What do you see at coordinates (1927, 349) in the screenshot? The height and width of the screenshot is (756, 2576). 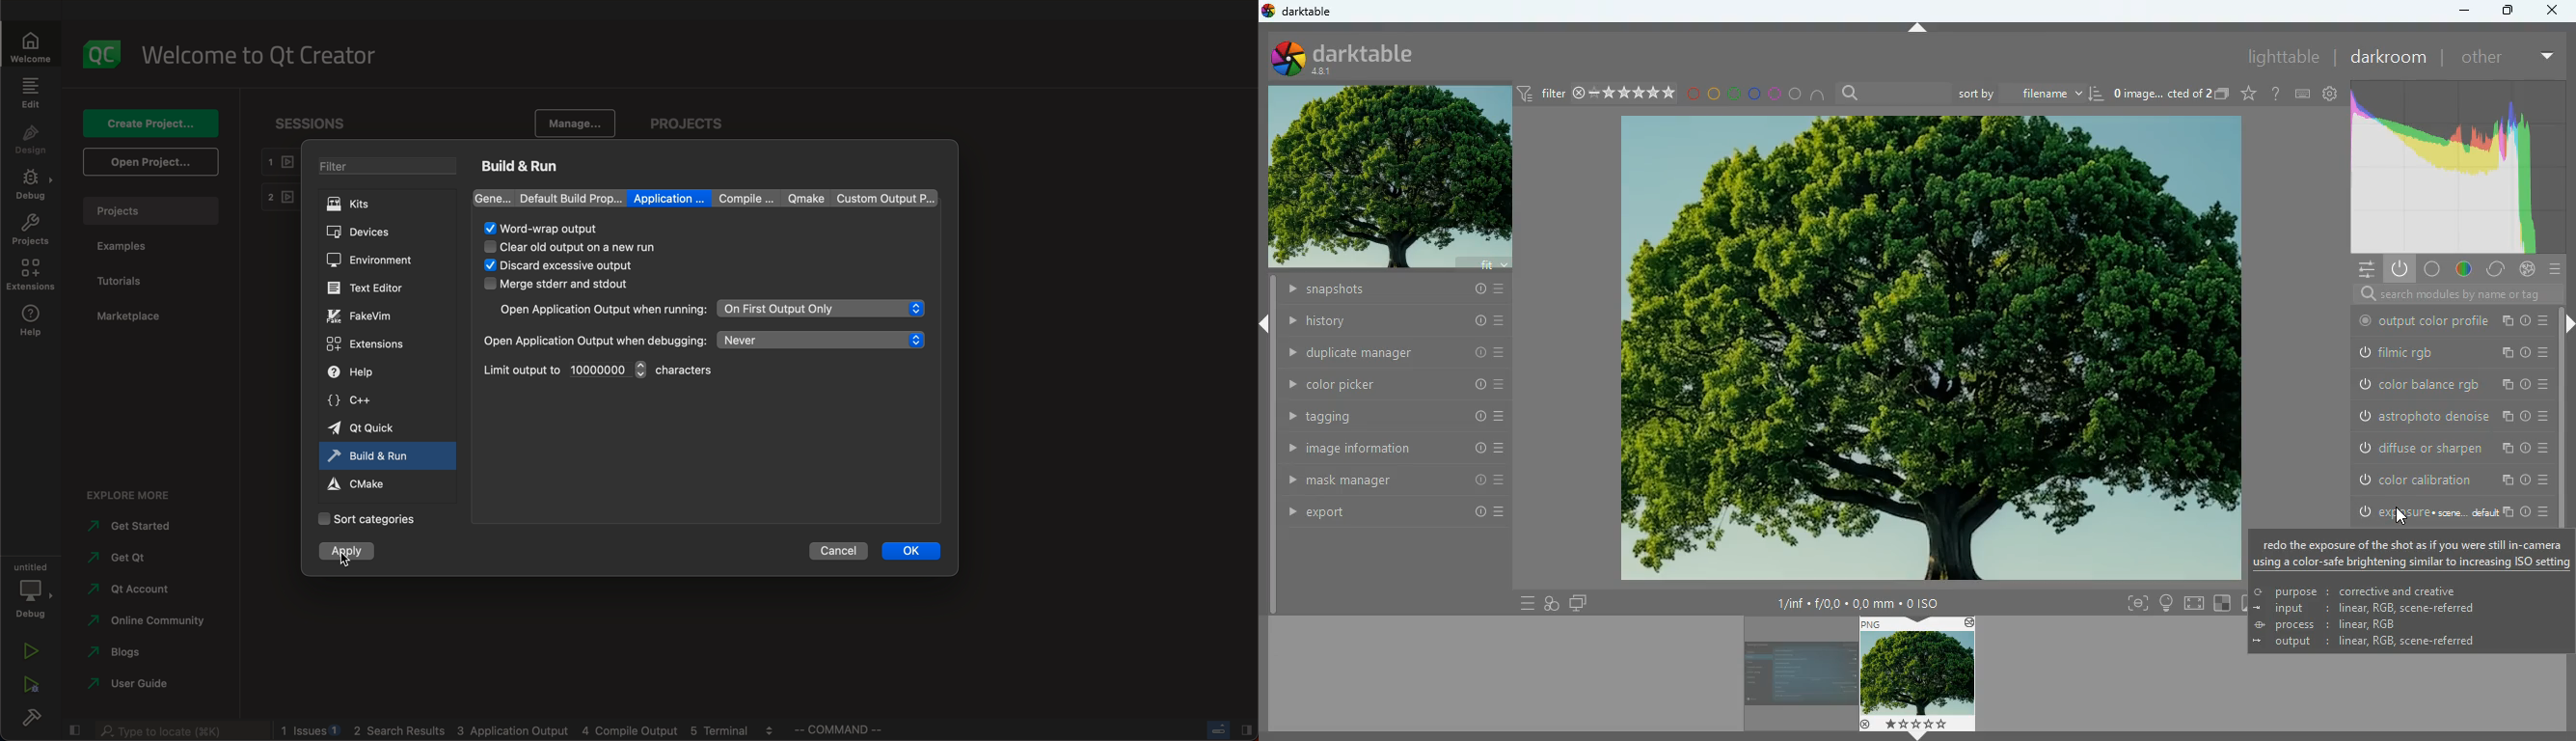 I see `image` at bounding box center [1927, 349].